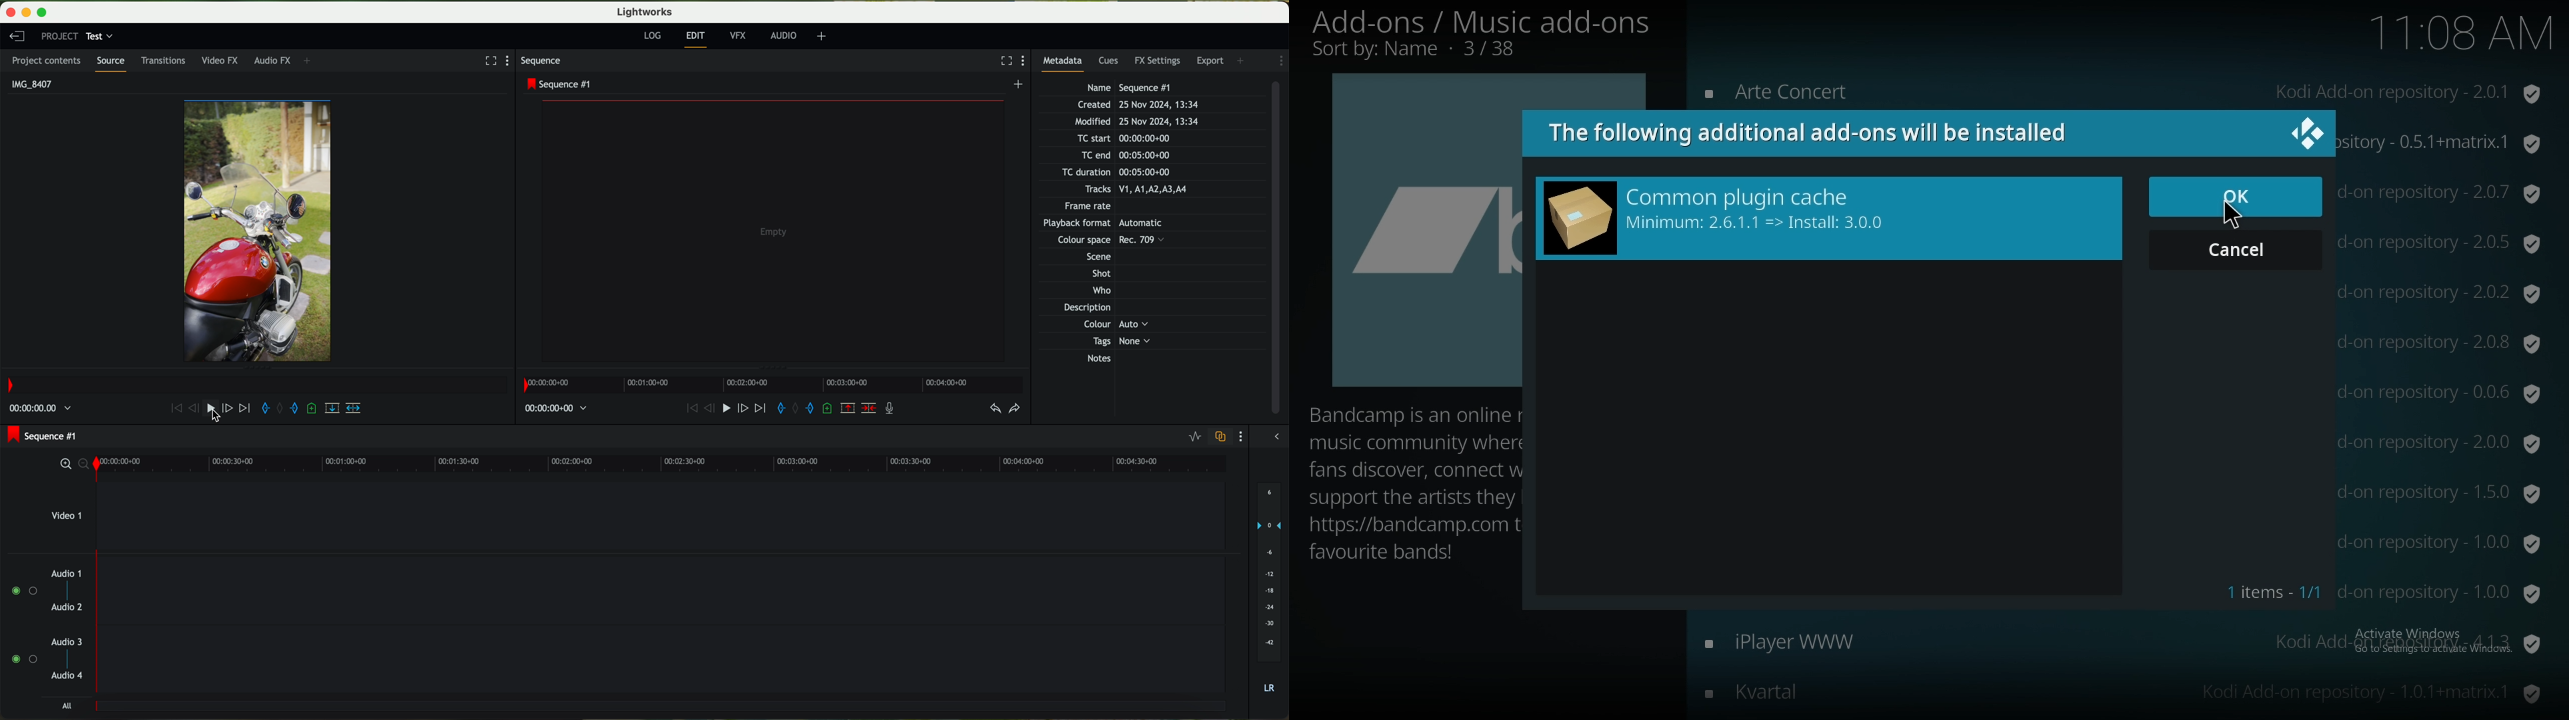 Image resolution: width=2576 pixels, height=728 pixels. I want to click on close program, so click(9, 12).